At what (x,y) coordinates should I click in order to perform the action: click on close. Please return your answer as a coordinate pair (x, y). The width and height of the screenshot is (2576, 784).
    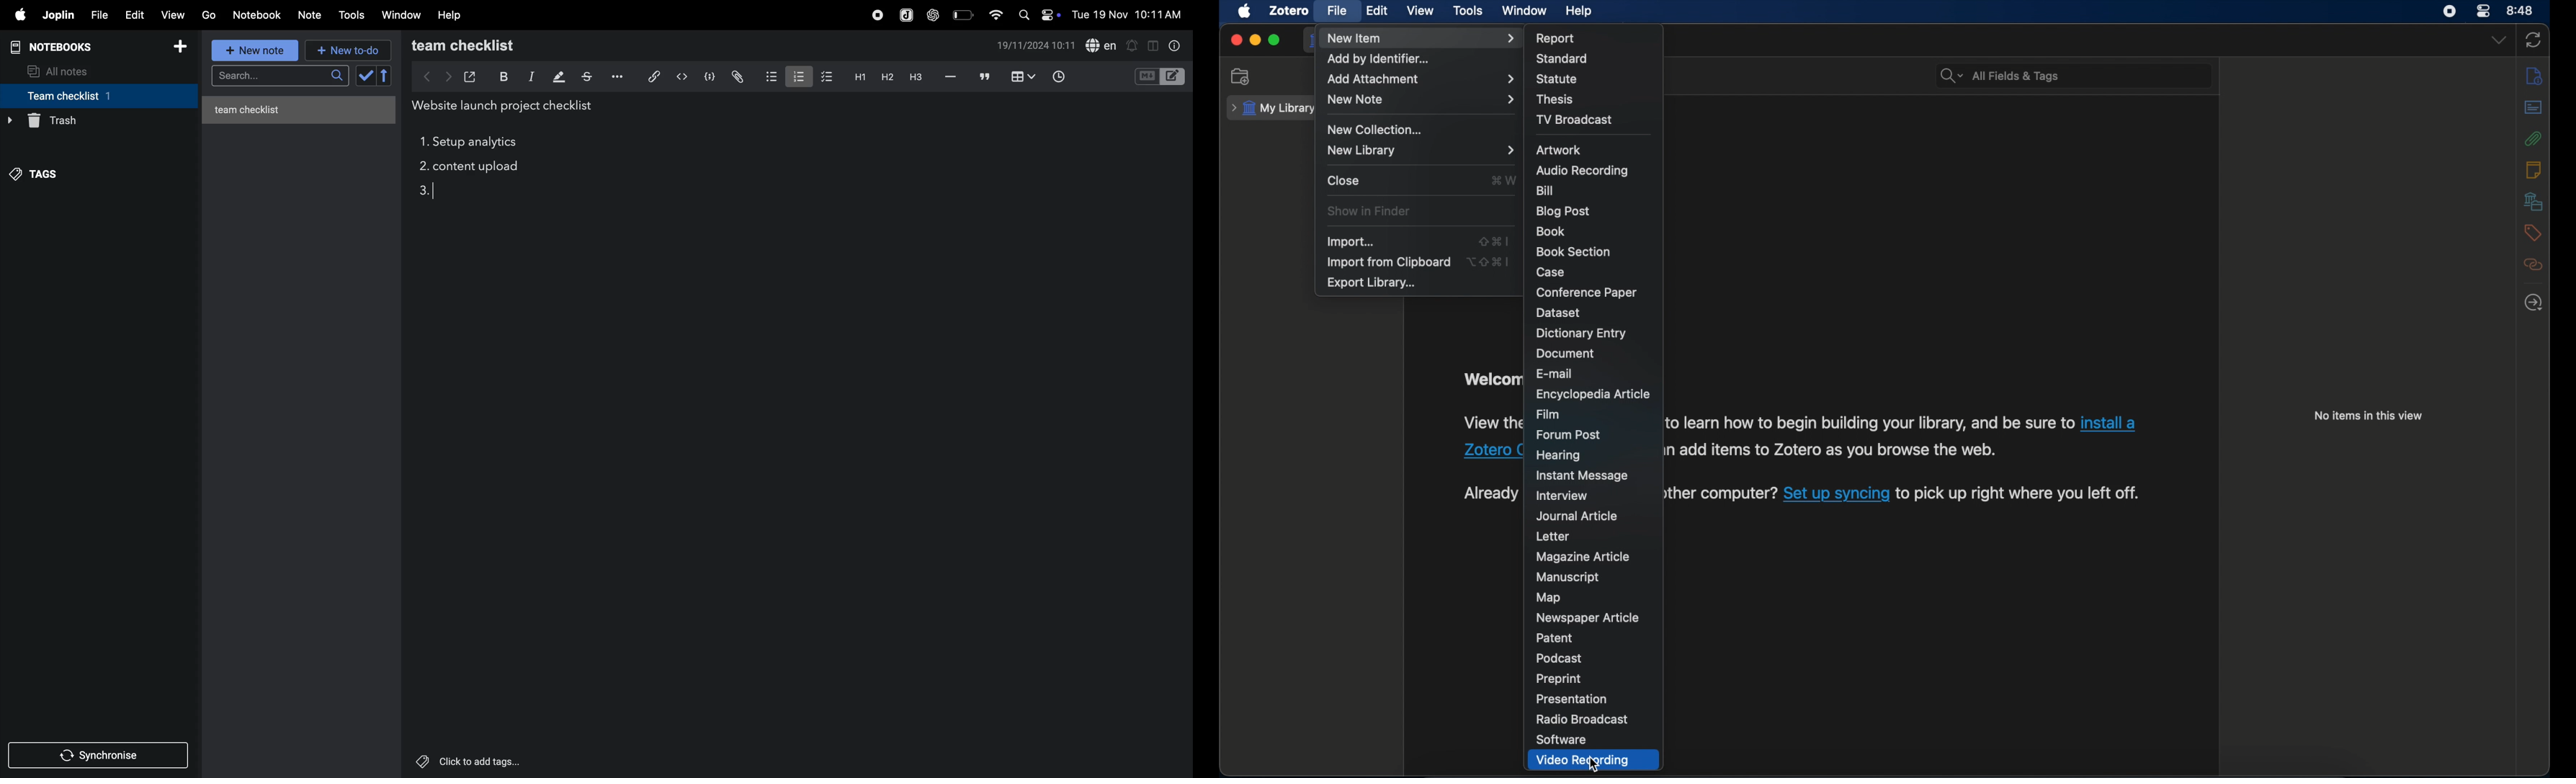
    Looking at the image, I should click on (1344, 179).